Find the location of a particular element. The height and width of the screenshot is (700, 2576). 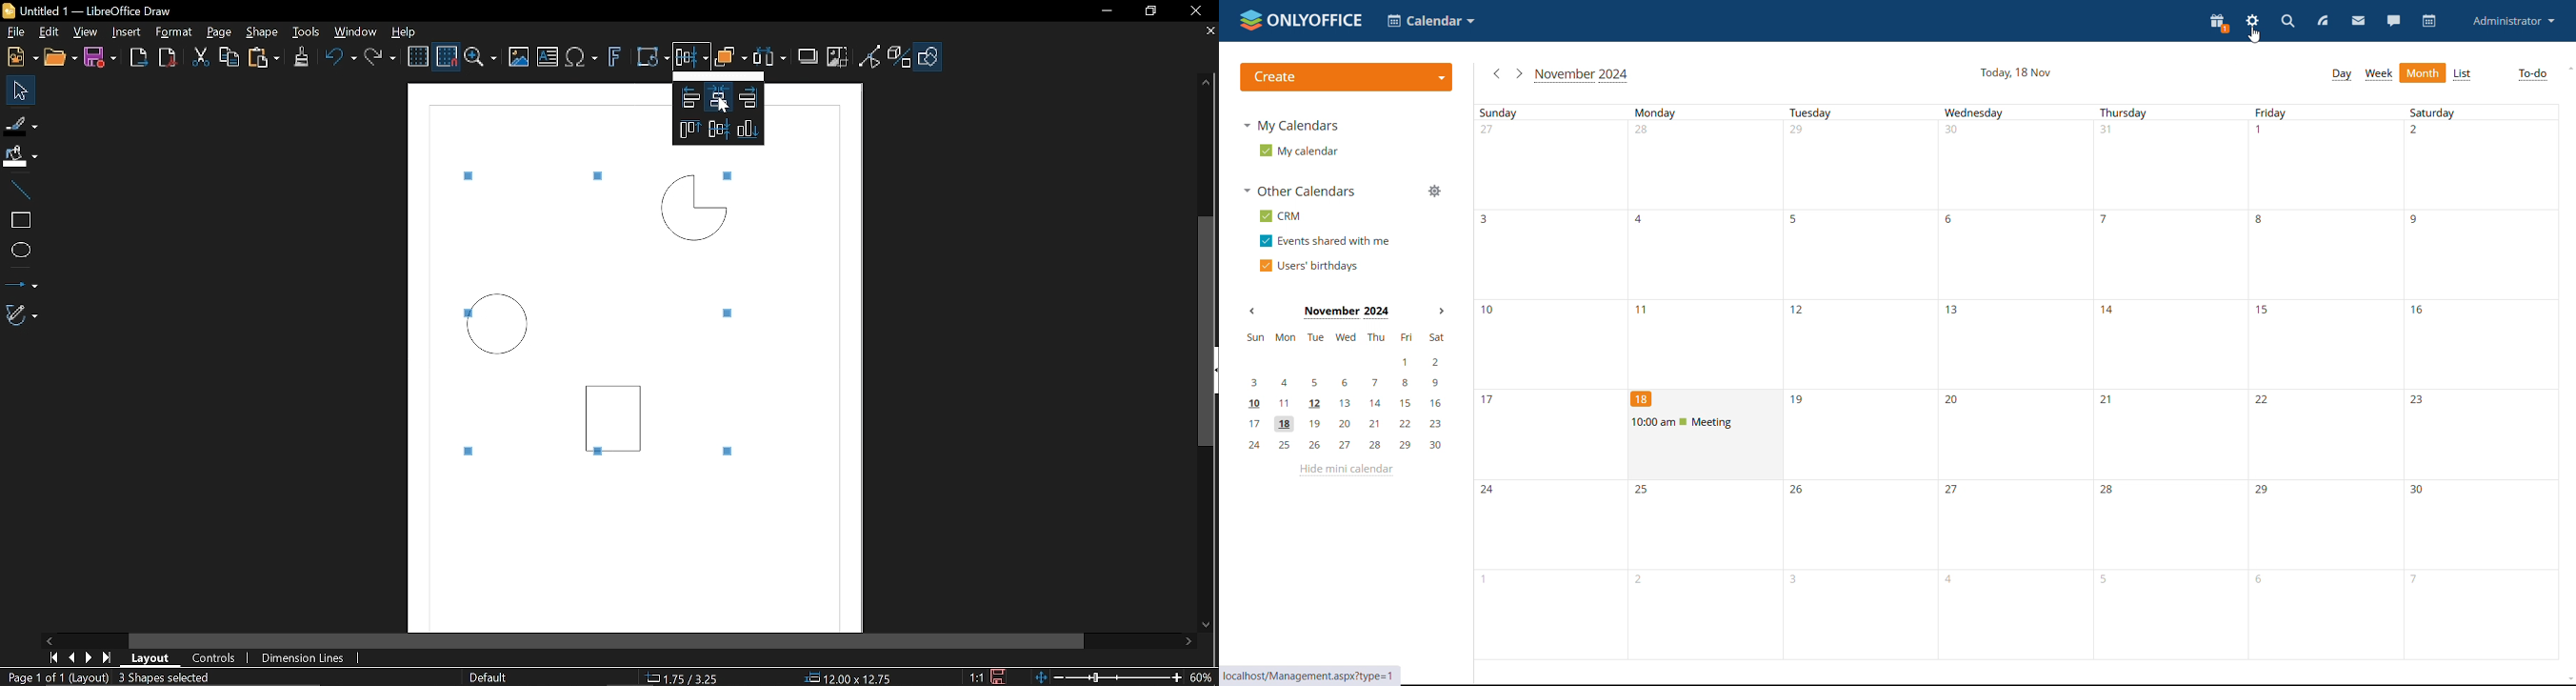

Previous page is located at coordinates (71, 657).